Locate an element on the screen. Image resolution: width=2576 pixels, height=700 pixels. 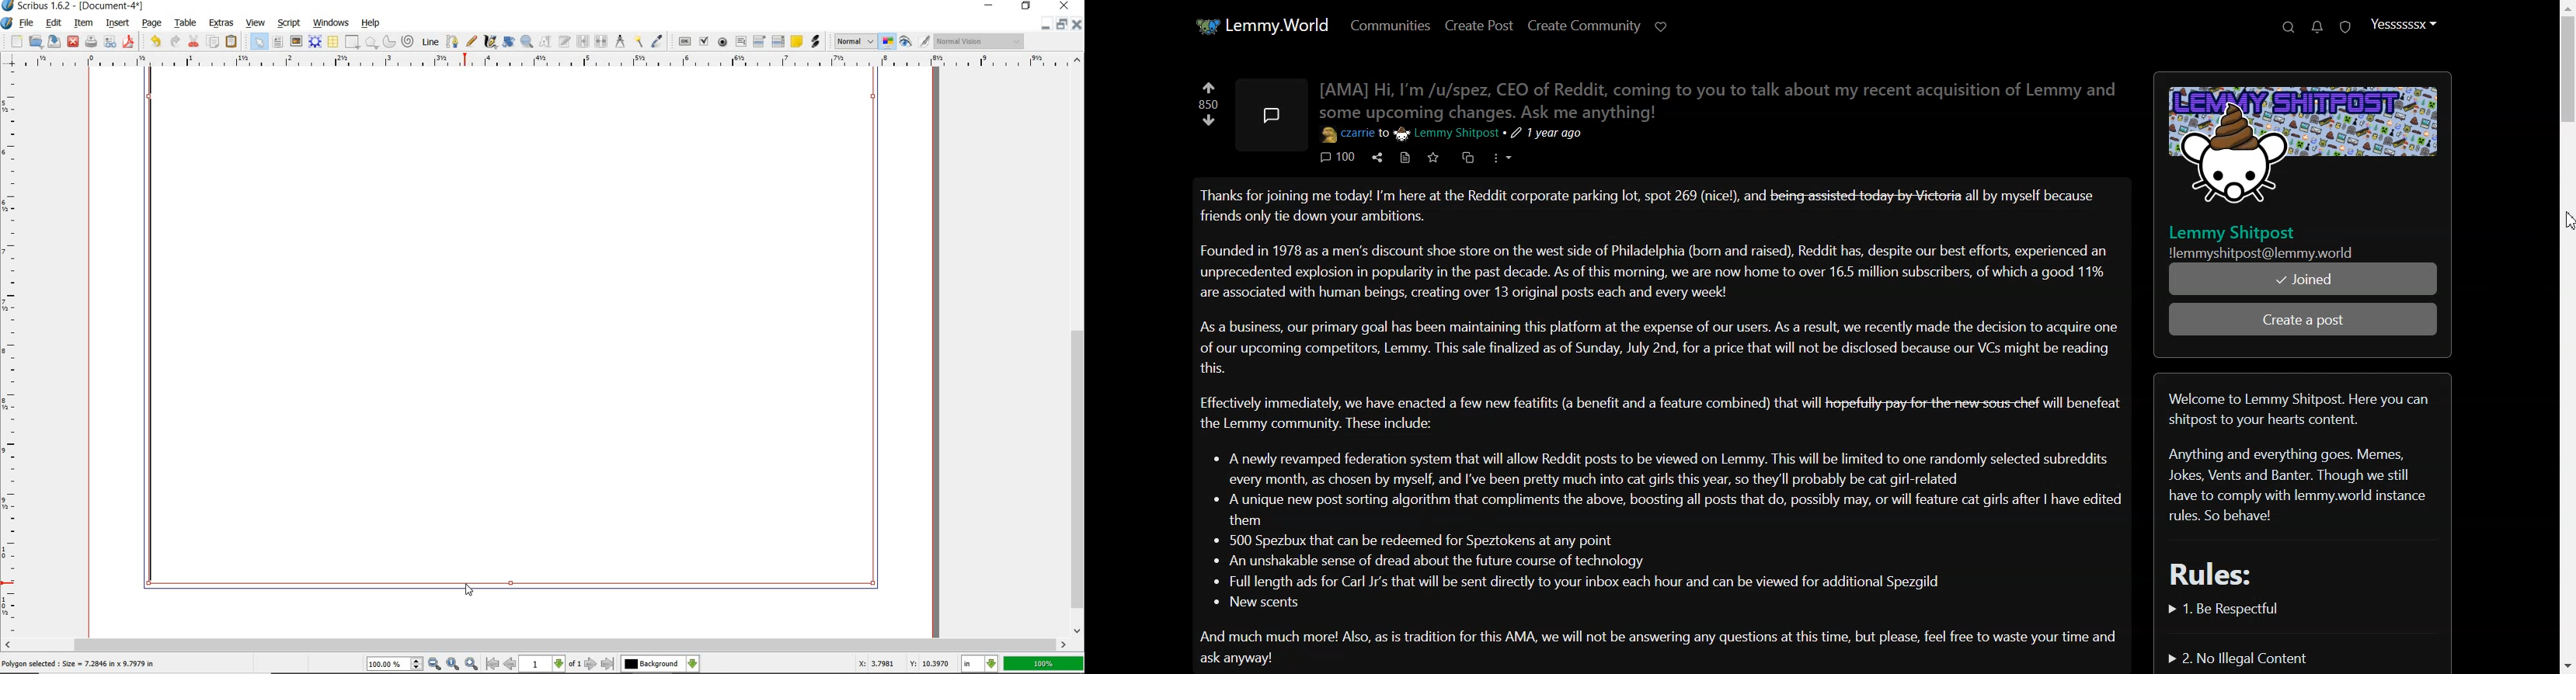
Background is located at coordinates (661, 664).